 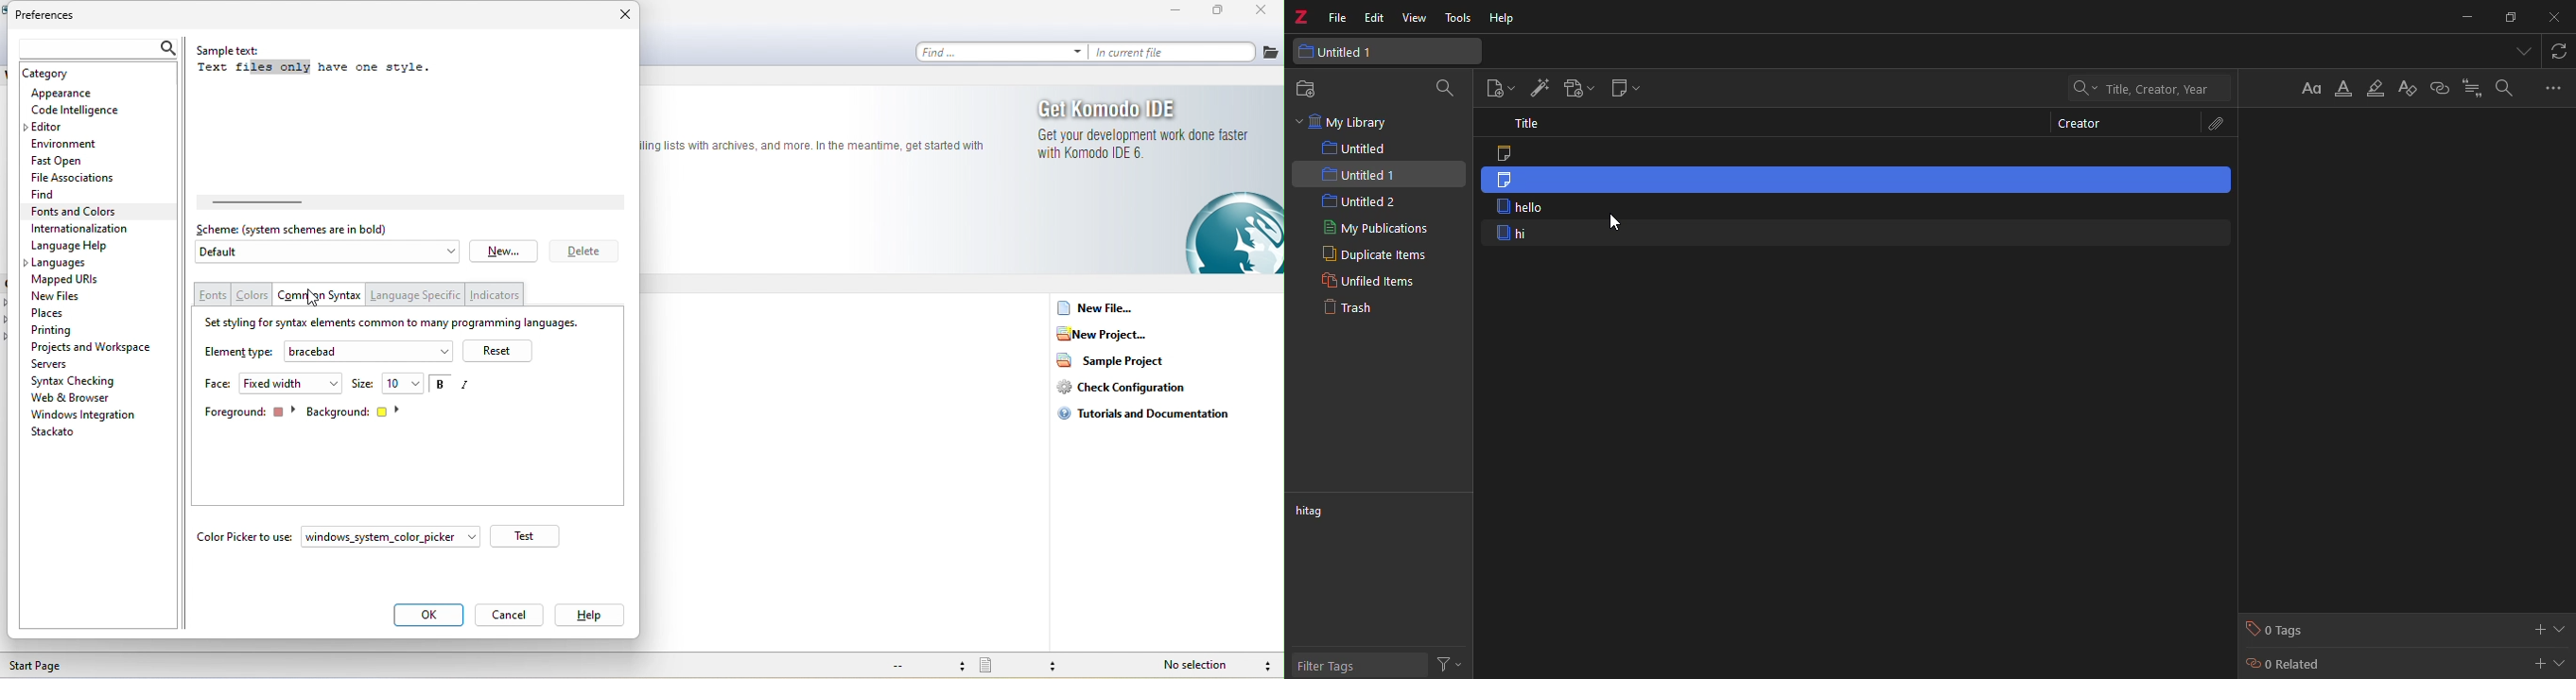 I want to click on my publications, so click(x=1377, y=228).